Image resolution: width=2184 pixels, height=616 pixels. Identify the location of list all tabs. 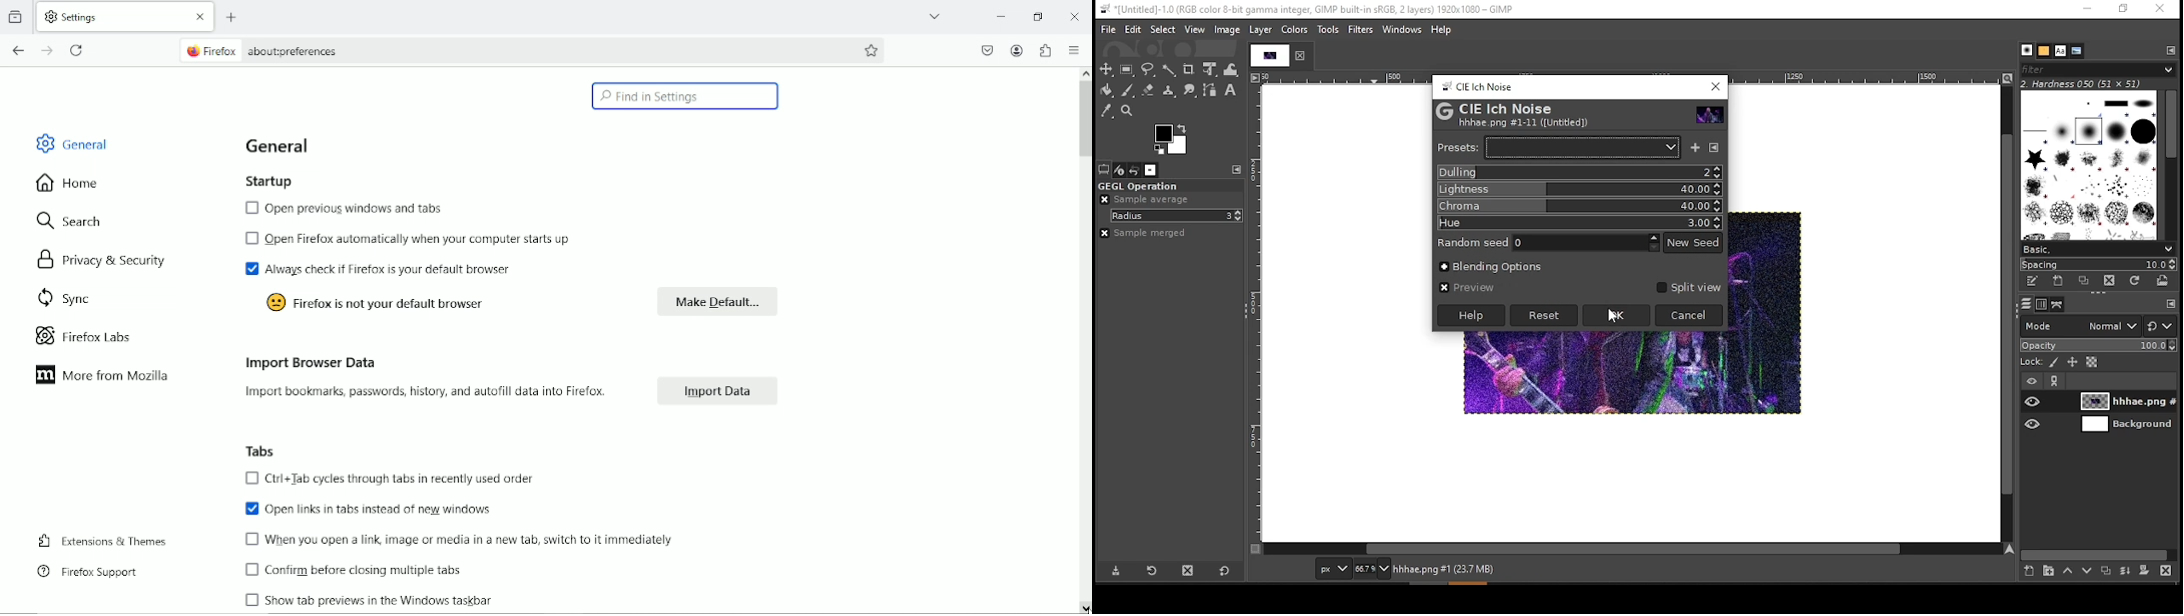
(934, 16).